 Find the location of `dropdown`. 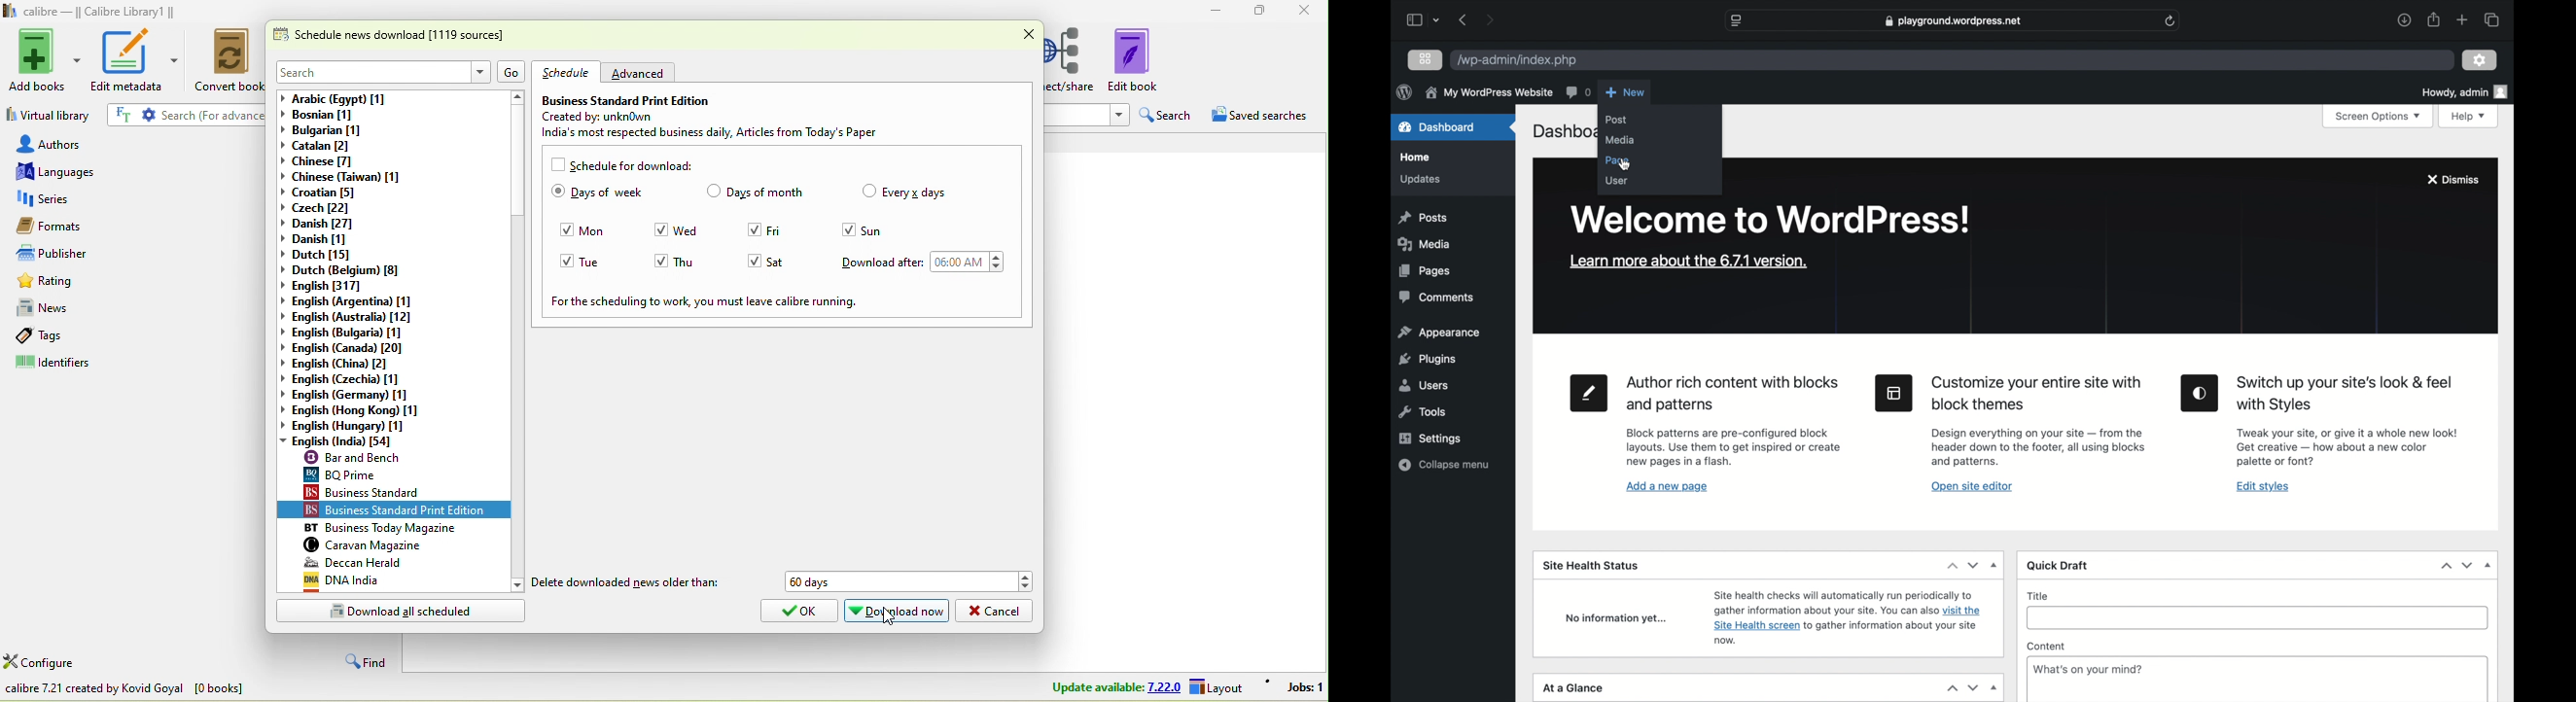

dropdown is located at coordinates (1995, 687).